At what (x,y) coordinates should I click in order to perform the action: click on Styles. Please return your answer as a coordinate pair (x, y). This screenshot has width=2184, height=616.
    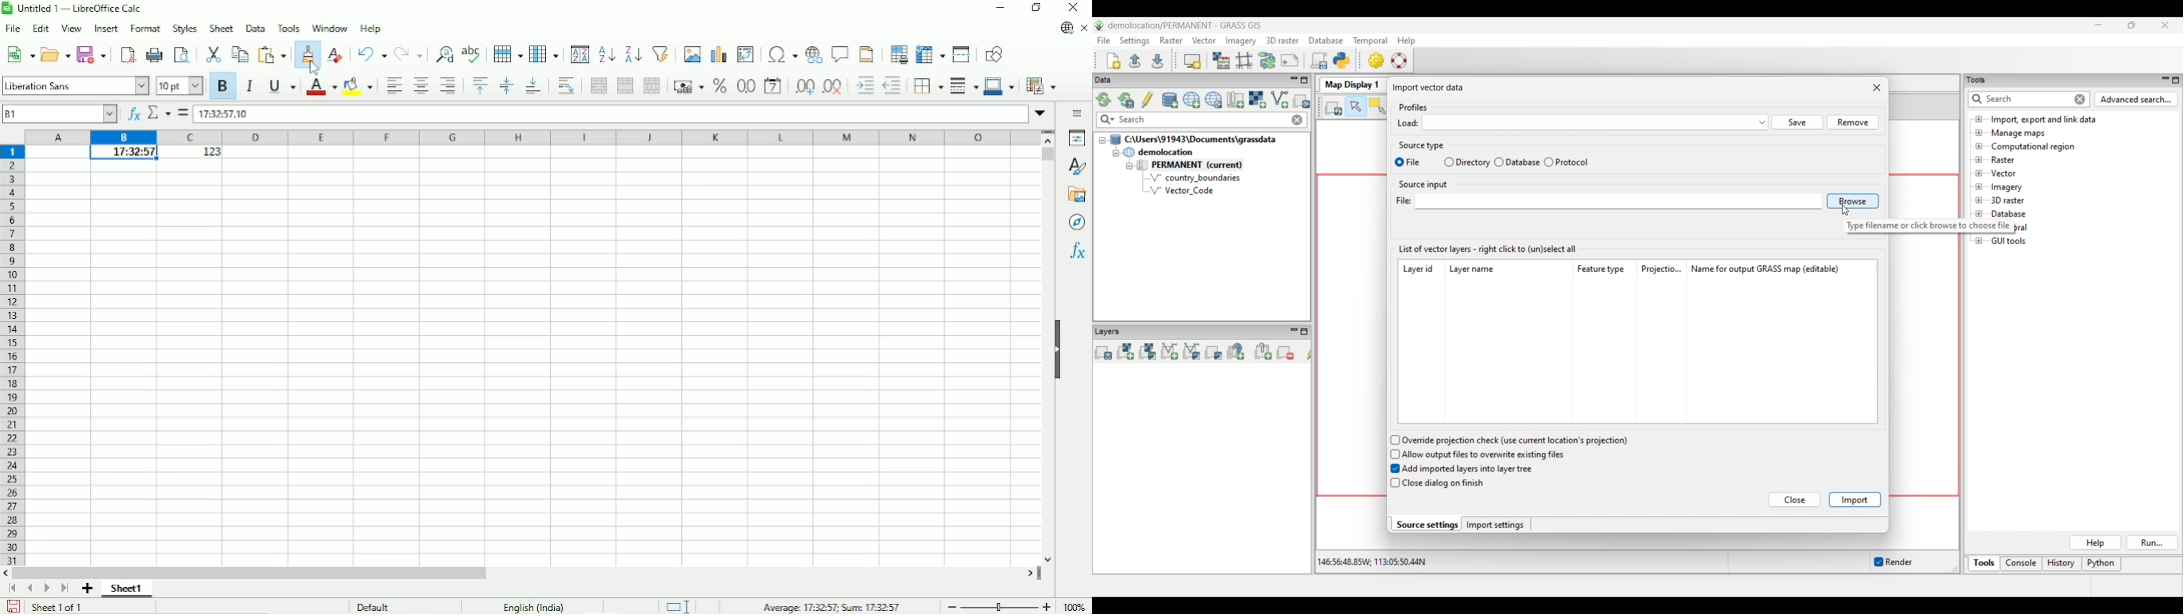
    Looking at the image, I should click on (1076, 165).